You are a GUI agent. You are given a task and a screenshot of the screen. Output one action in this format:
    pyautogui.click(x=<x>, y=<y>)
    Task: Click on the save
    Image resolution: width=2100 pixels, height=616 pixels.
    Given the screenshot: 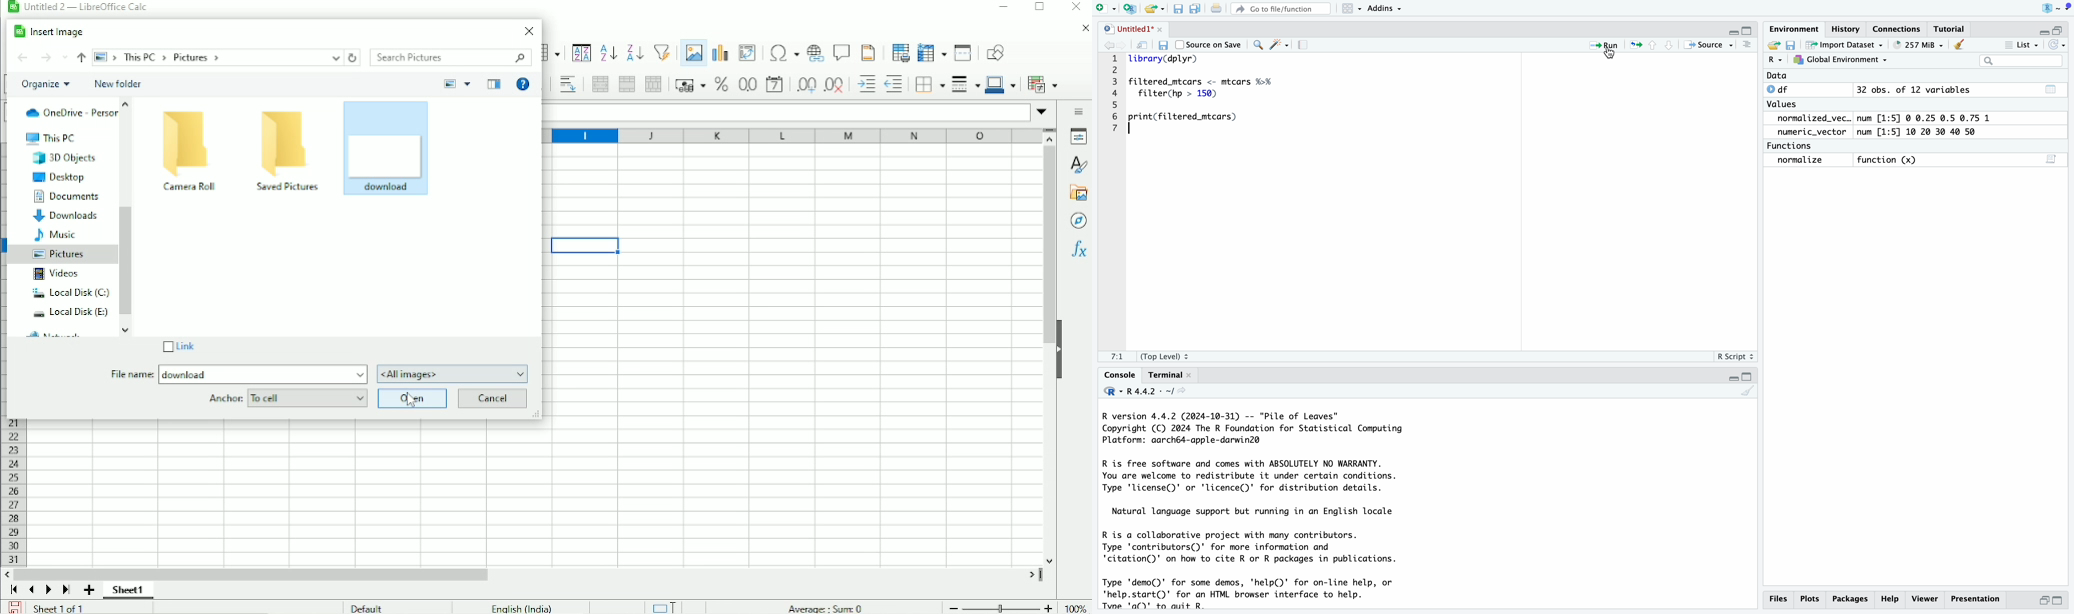 What is the action you would take?
    pyautogui.click(x=1165, y=46)
    